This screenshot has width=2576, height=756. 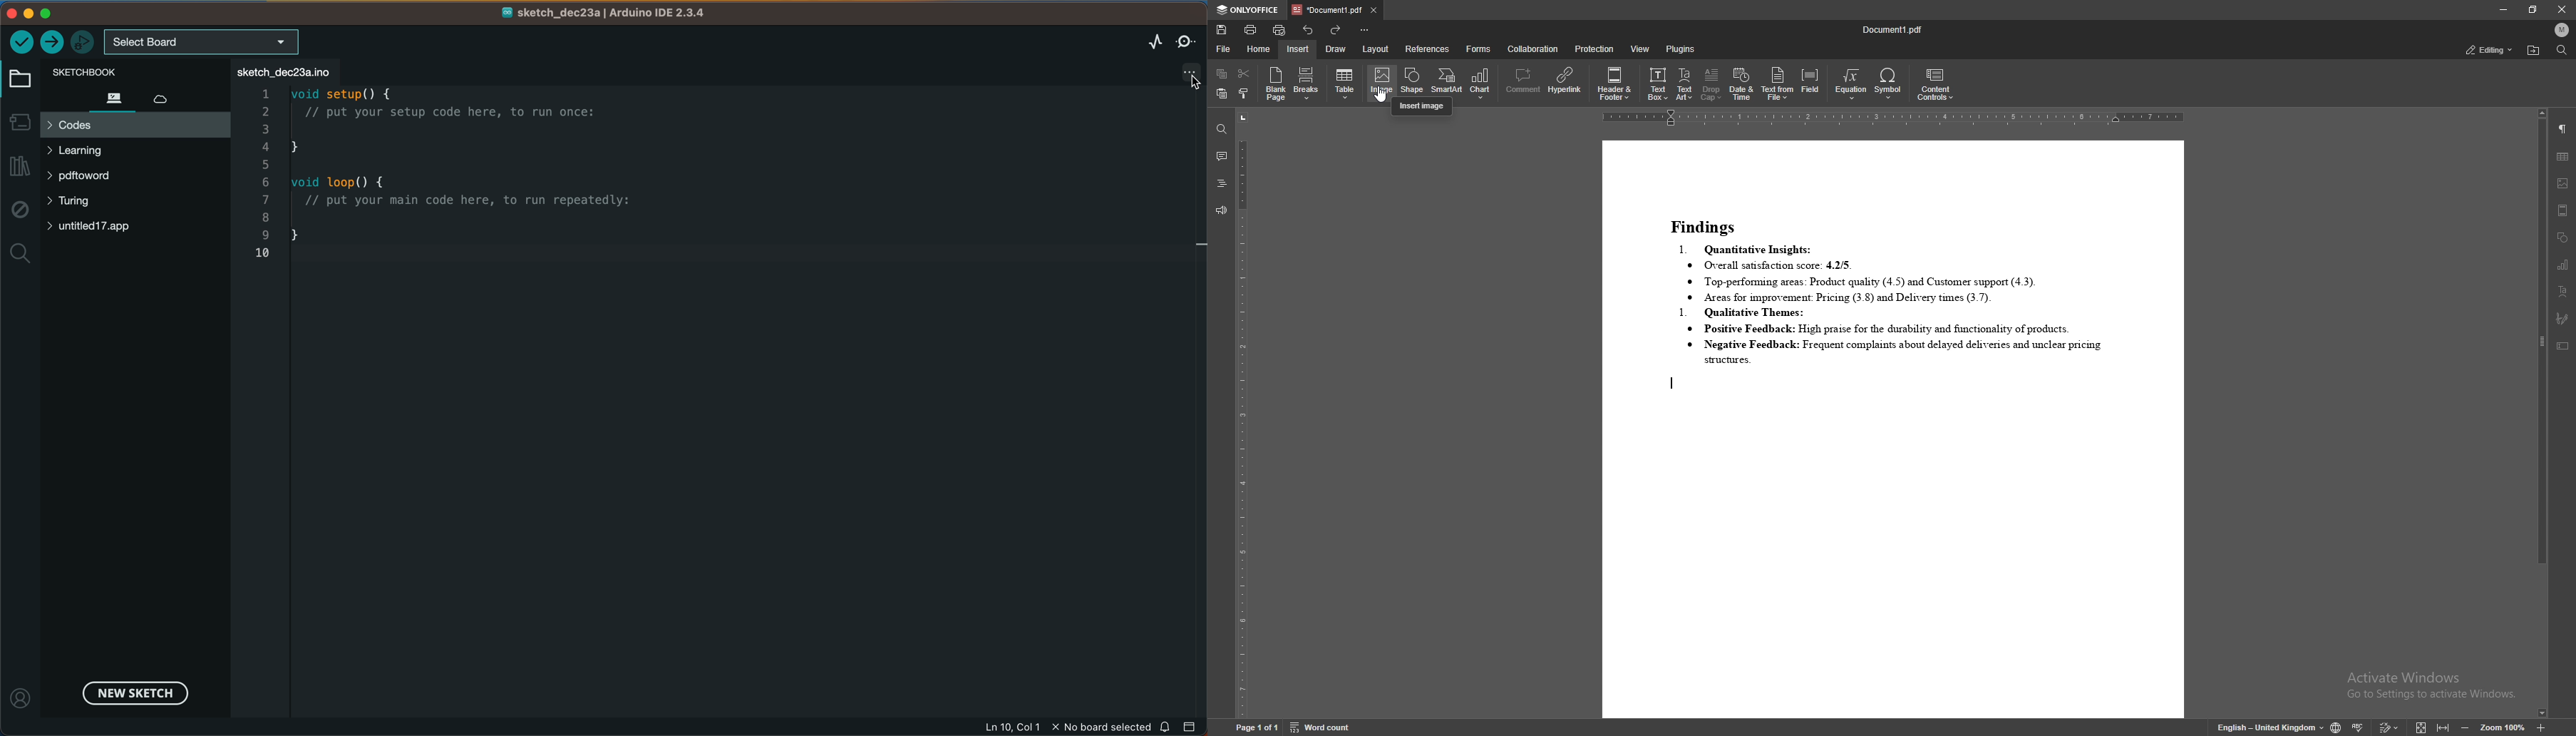 What do you see at coordinates (1308, 30) in the screenshot?
I see `undo` at bounding box center [1308, 30].